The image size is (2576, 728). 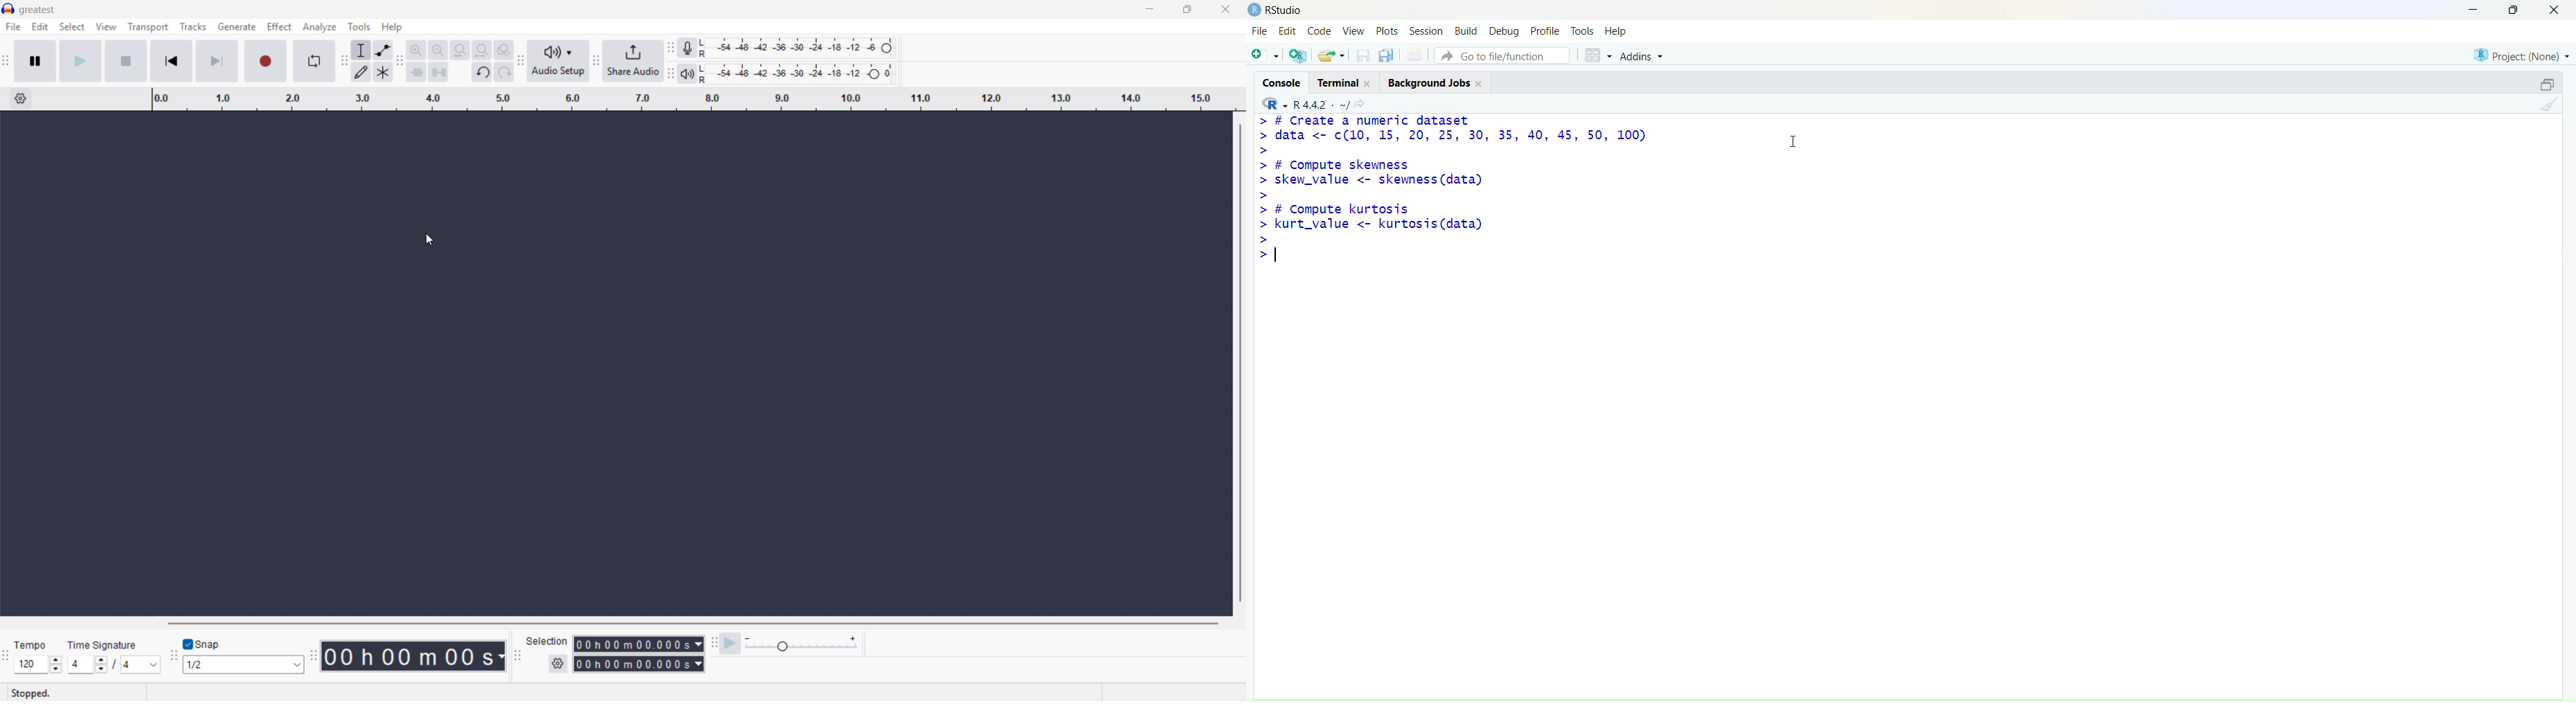 What do you see at coordinates (1332, 55) in the screenshot?
I see `Open an existing file (Ctrl + O)` at bounding box center [1332, 55].